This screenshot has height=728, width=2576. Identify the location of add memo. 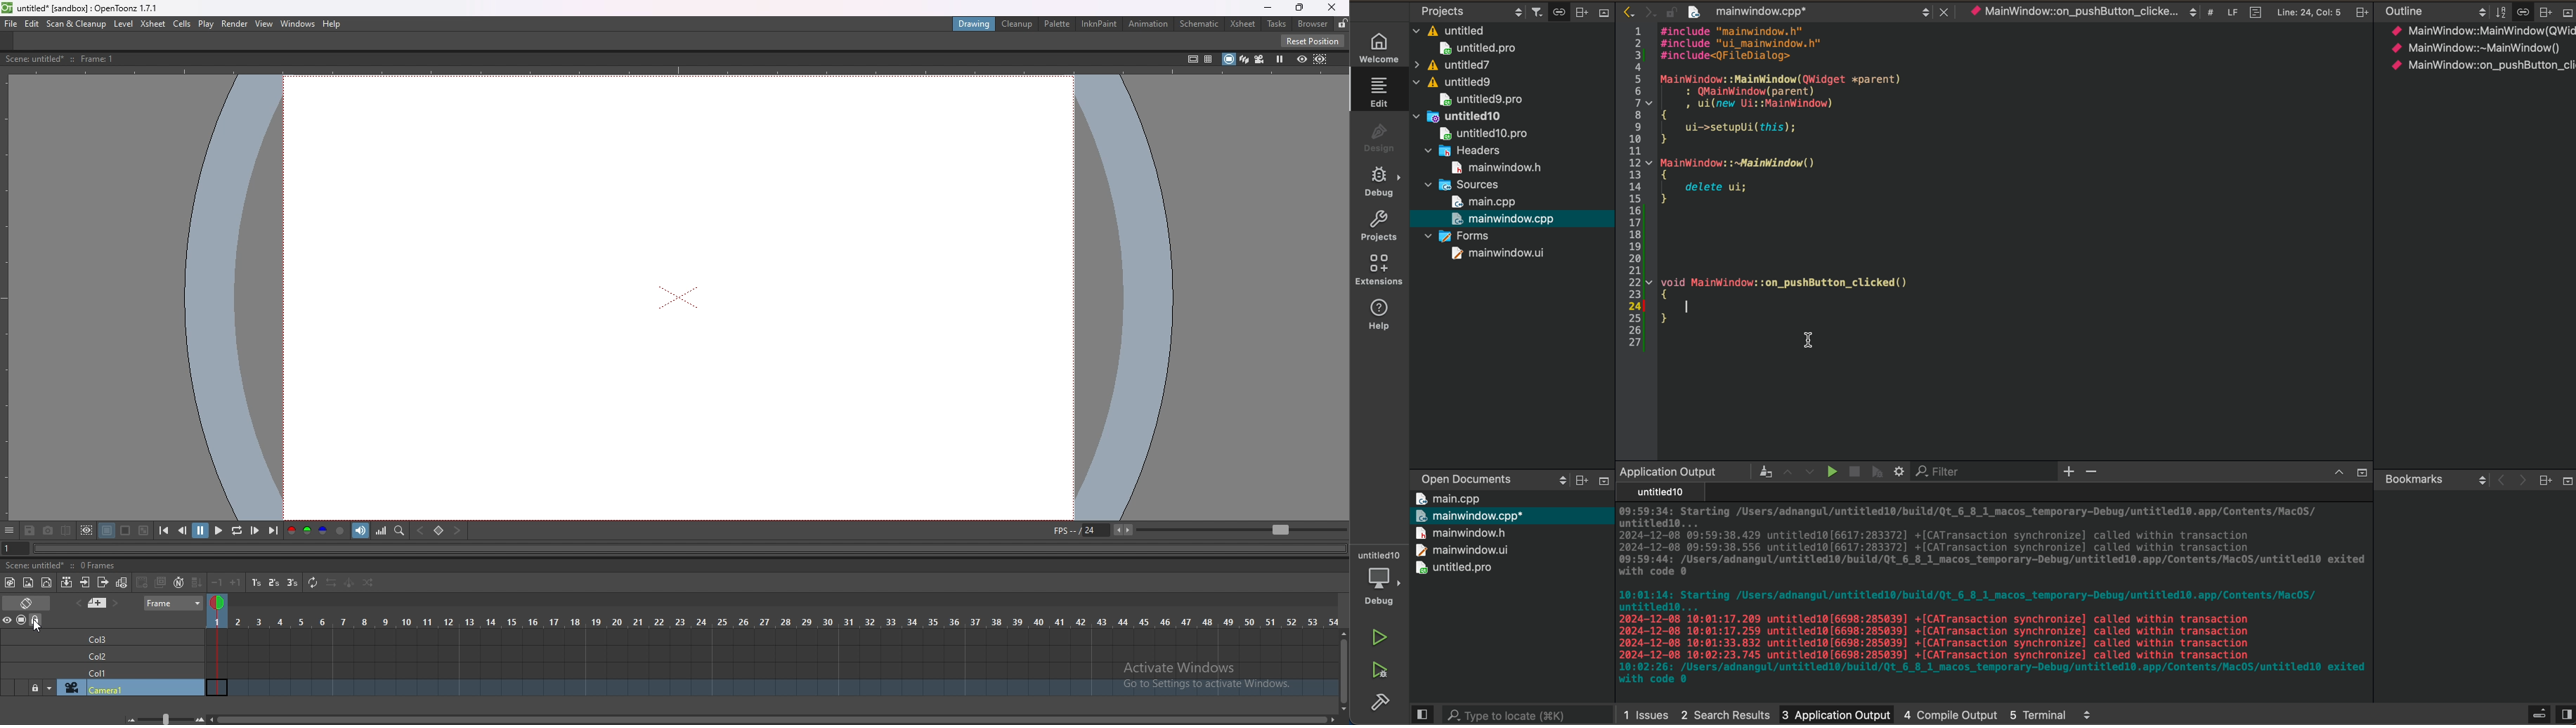
(98, 603).